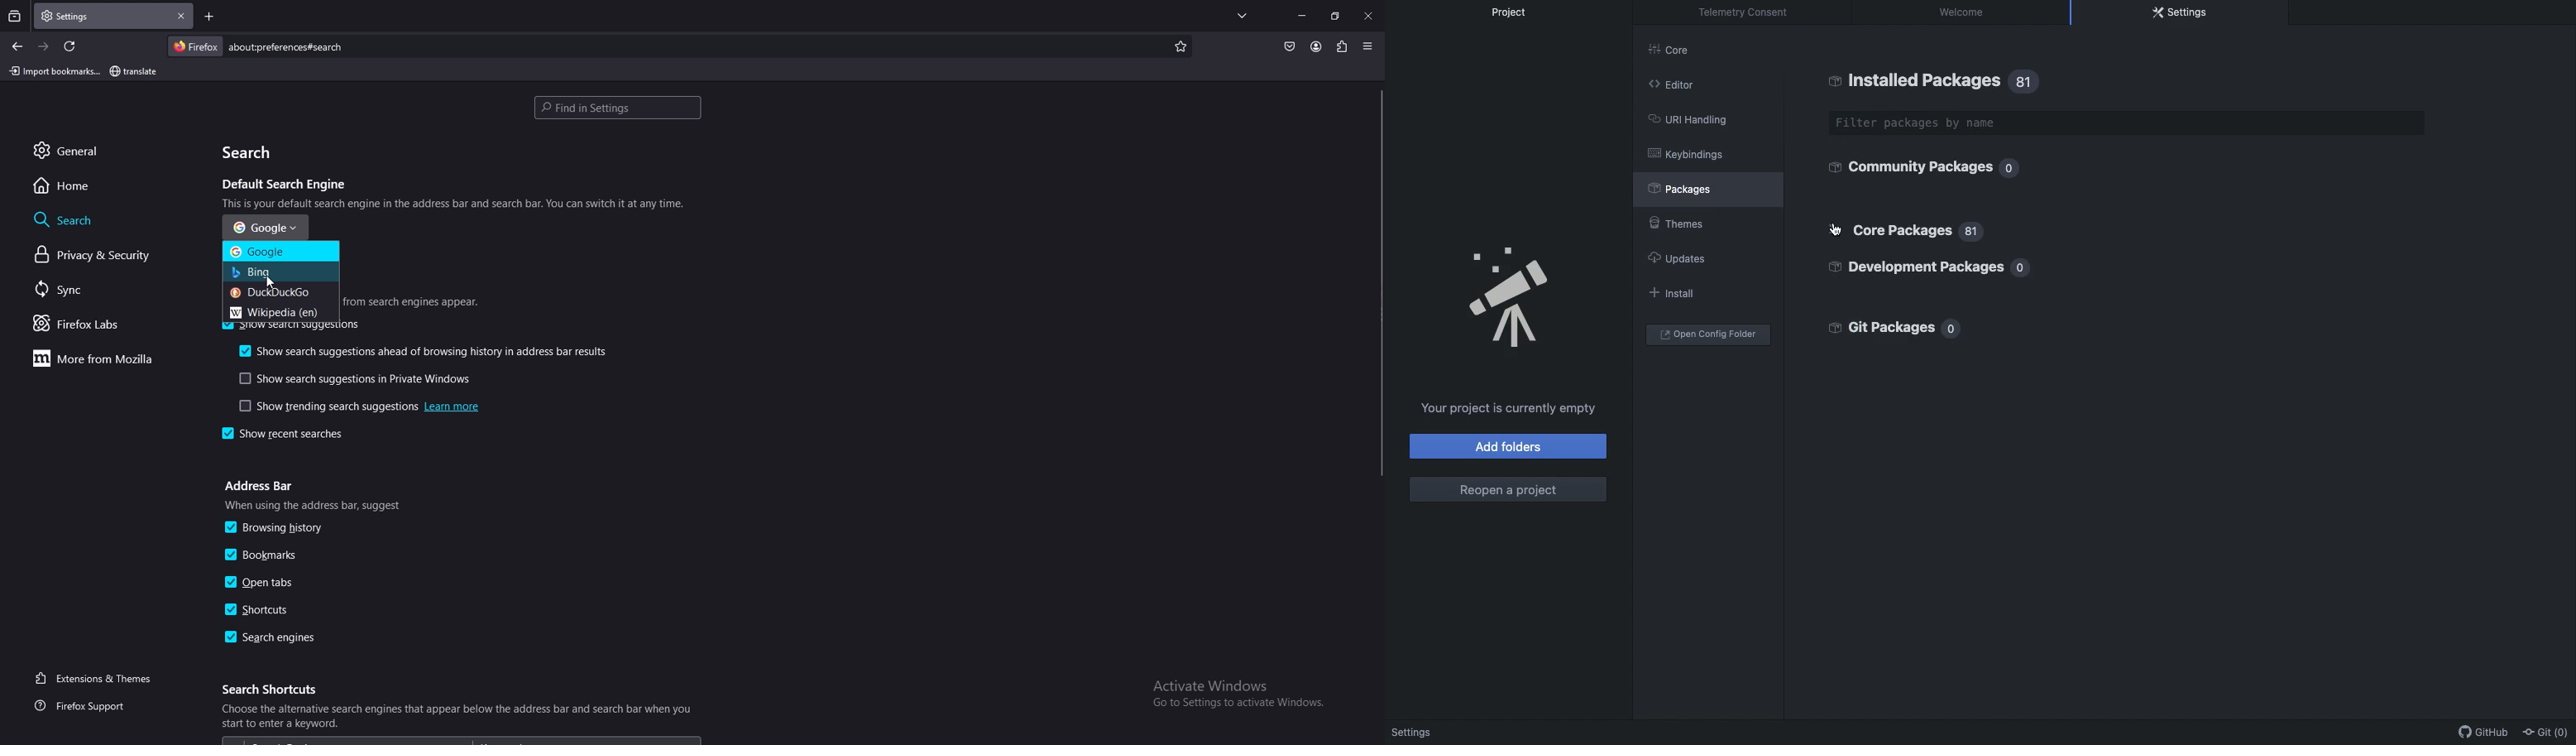 Image resolution: width=2576 pixels, height=756 pixels. I want to click on Click, so click(1834, 230).